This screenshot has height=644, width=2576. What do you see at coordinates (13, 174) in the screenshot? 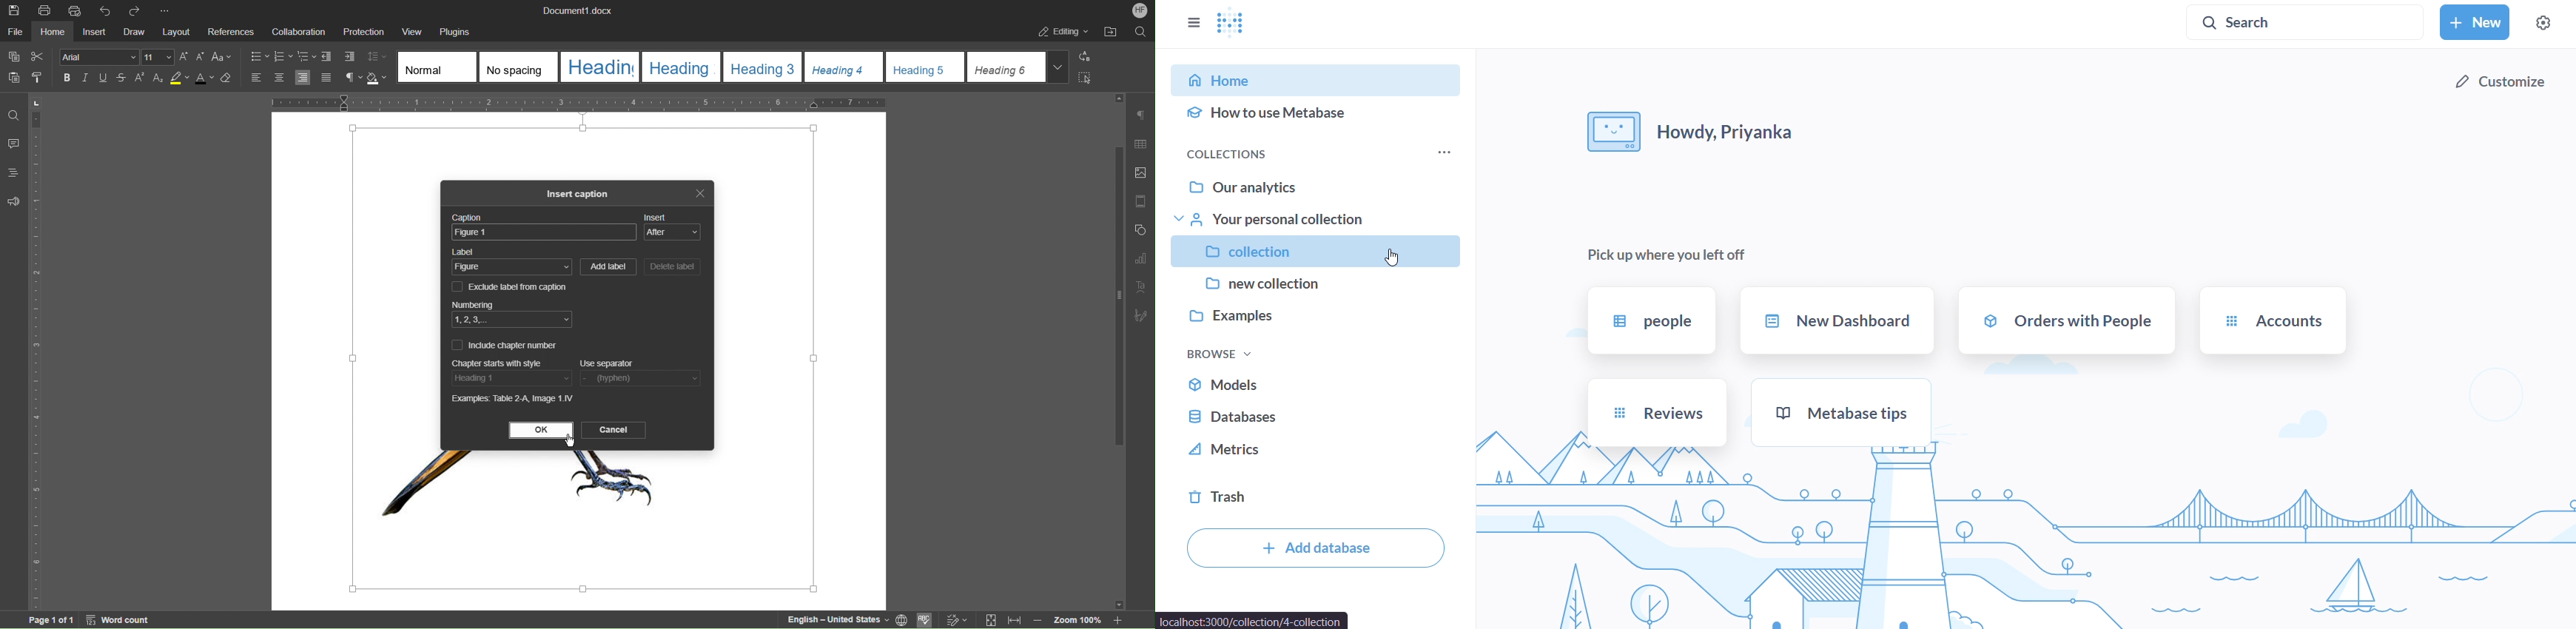
I see `Headings` at bounding box center [13, 174].